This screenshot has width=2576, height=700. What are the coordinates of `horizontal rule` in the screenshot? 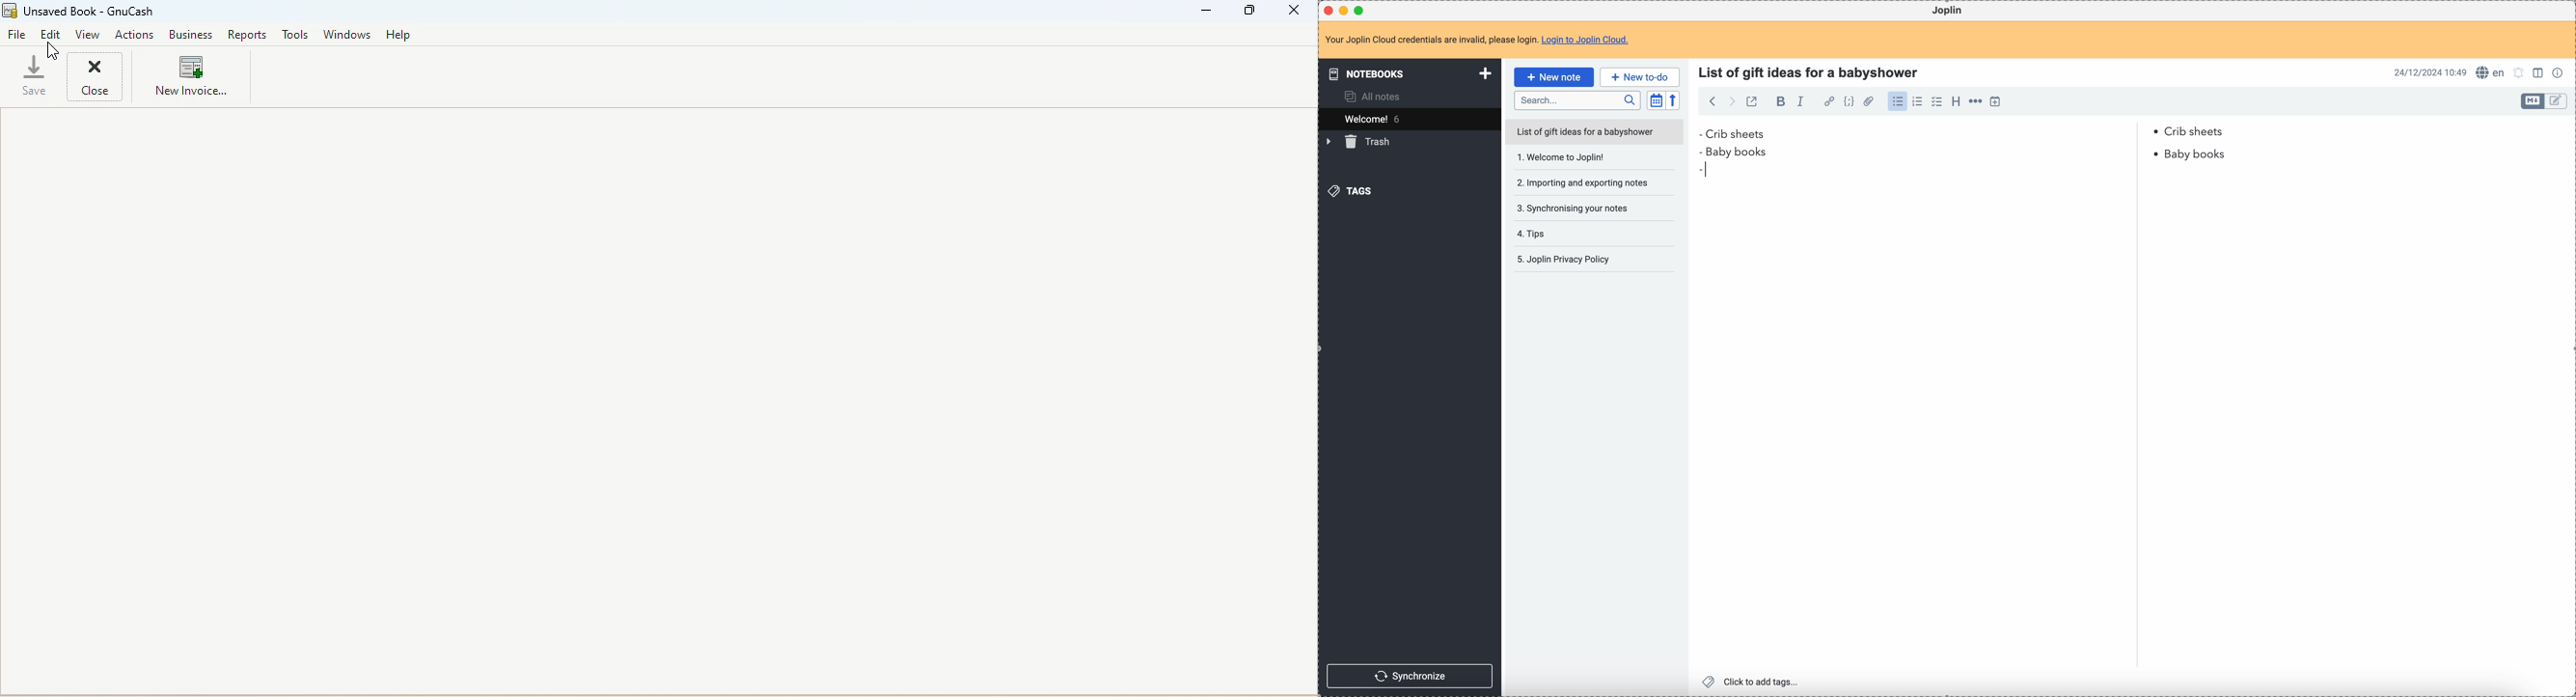 It's located at (1977, 102).